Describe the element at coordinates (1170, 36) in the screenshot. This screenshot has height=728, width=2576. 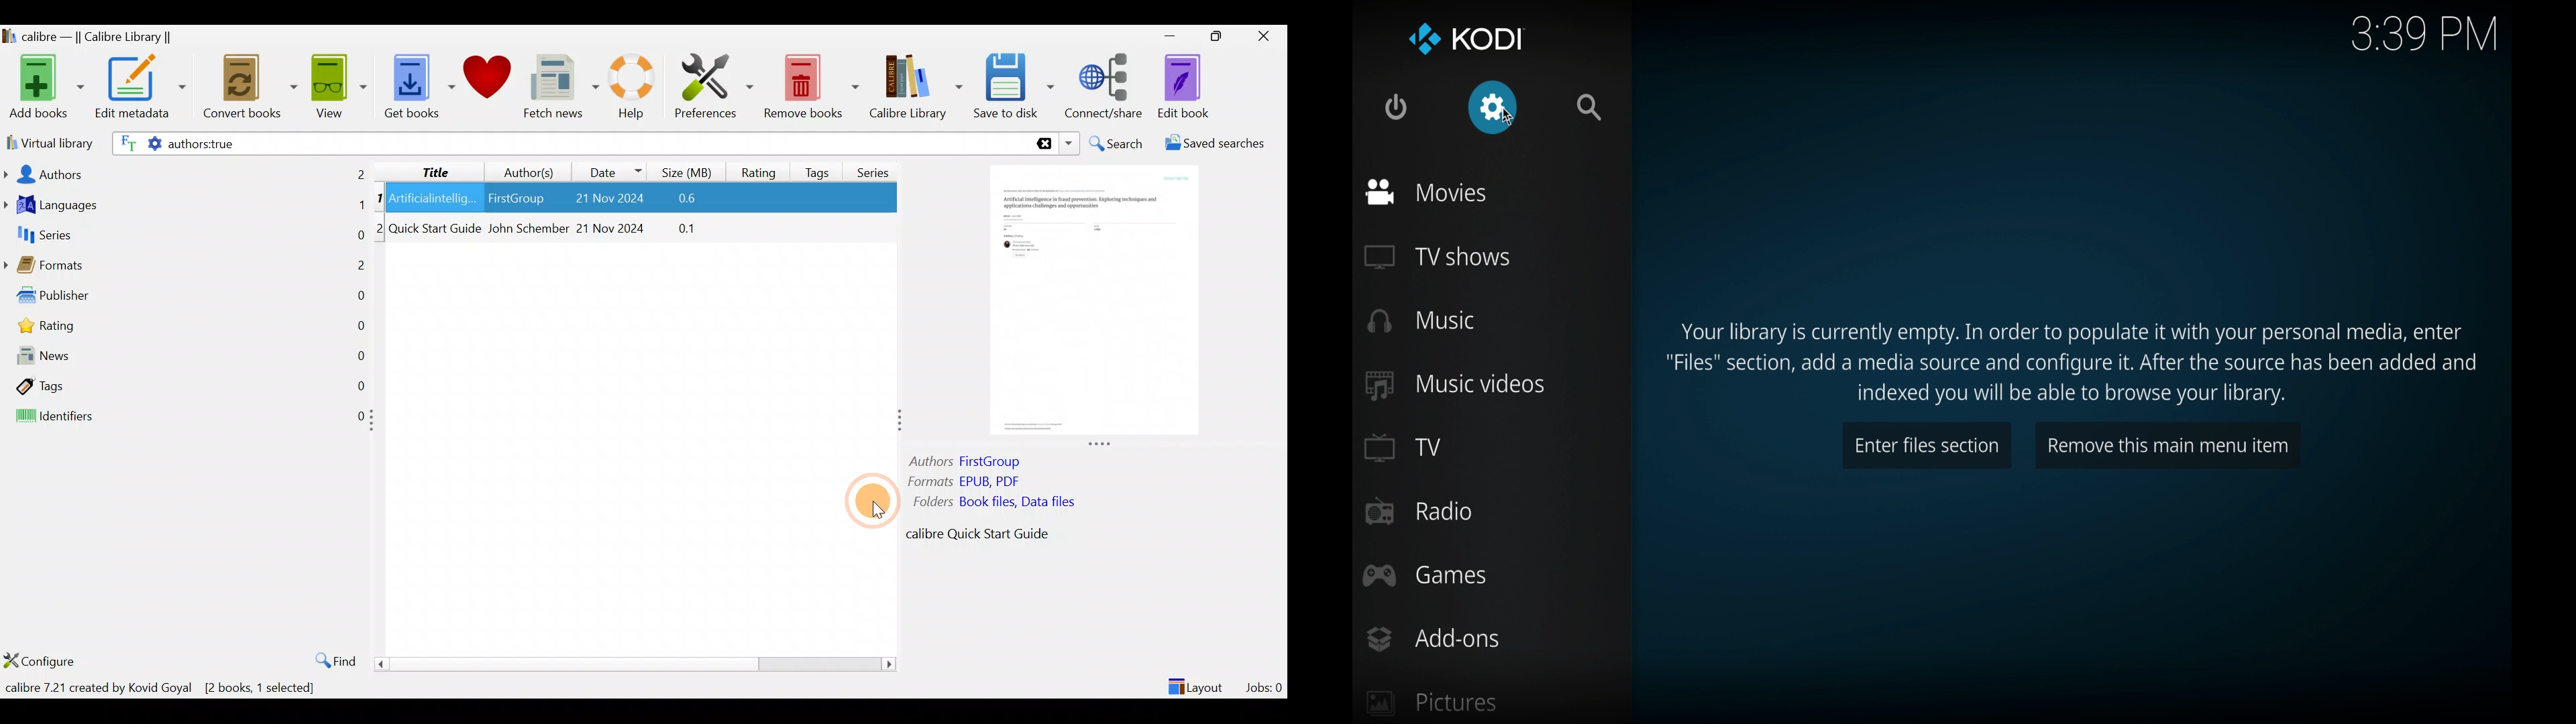
I see `Minimize` at that location.